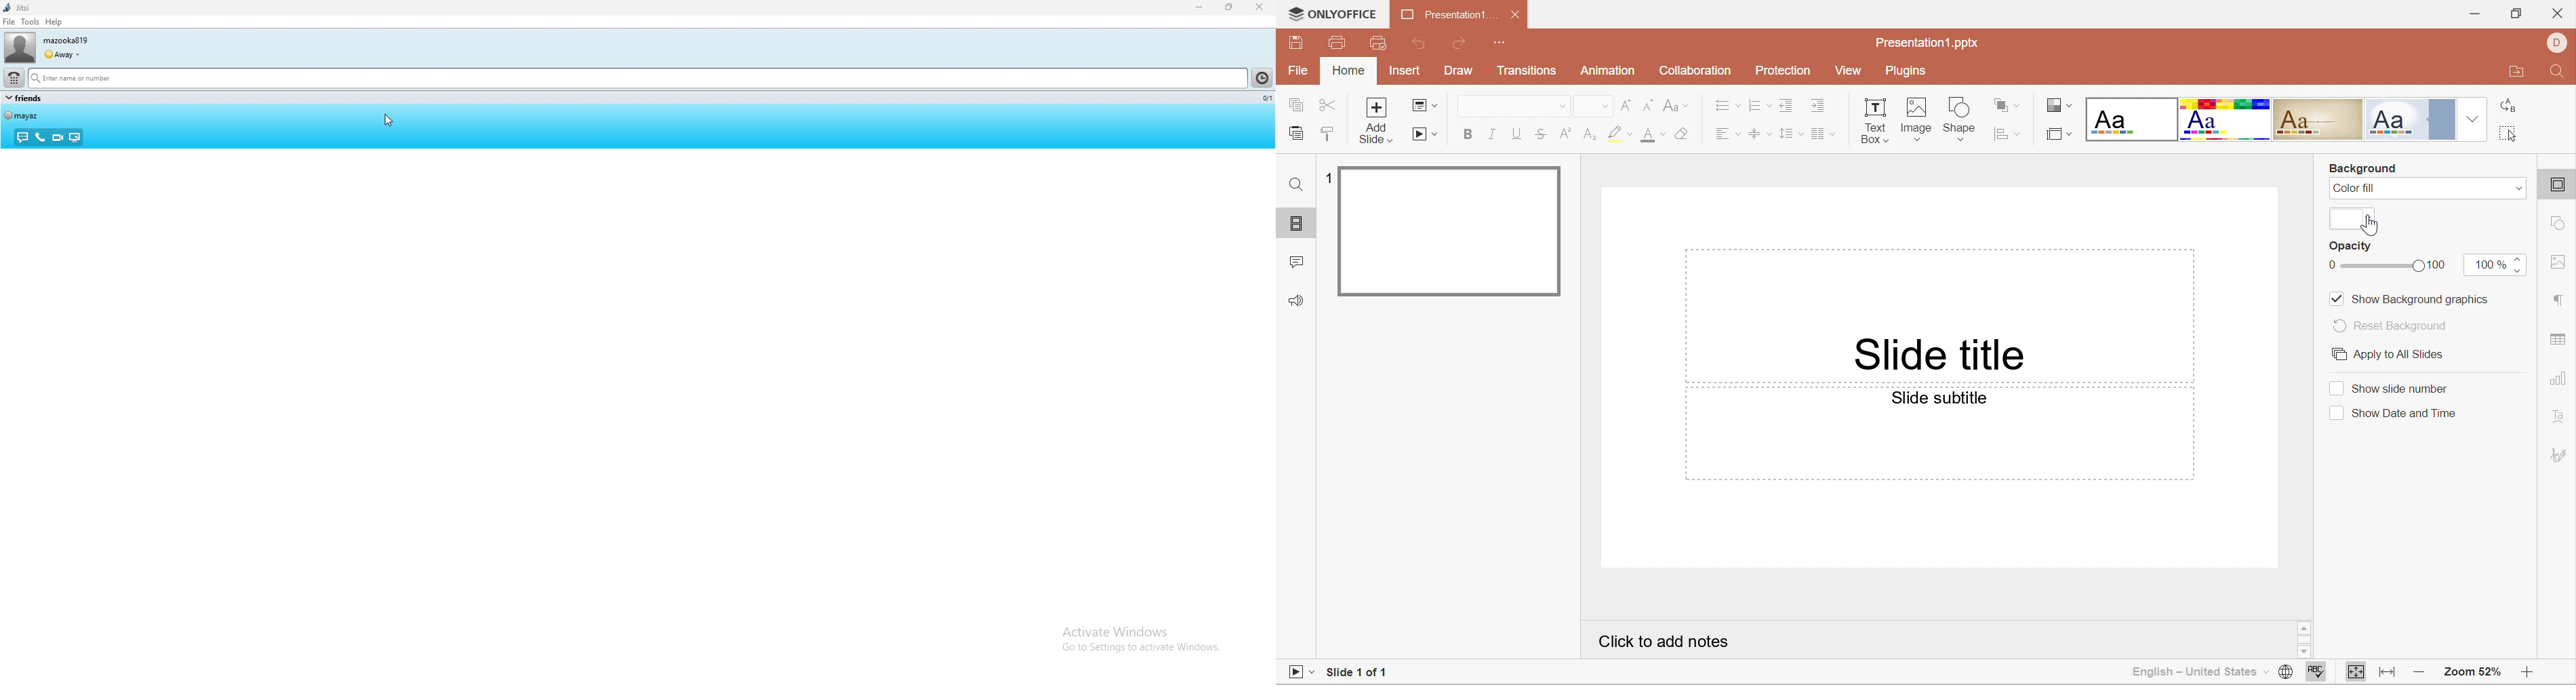 The image size is (2576, 700). What do you see at coordinates (2559, 336) in the screenshot?
I see `table settings` at bounding box center [2559, 336].